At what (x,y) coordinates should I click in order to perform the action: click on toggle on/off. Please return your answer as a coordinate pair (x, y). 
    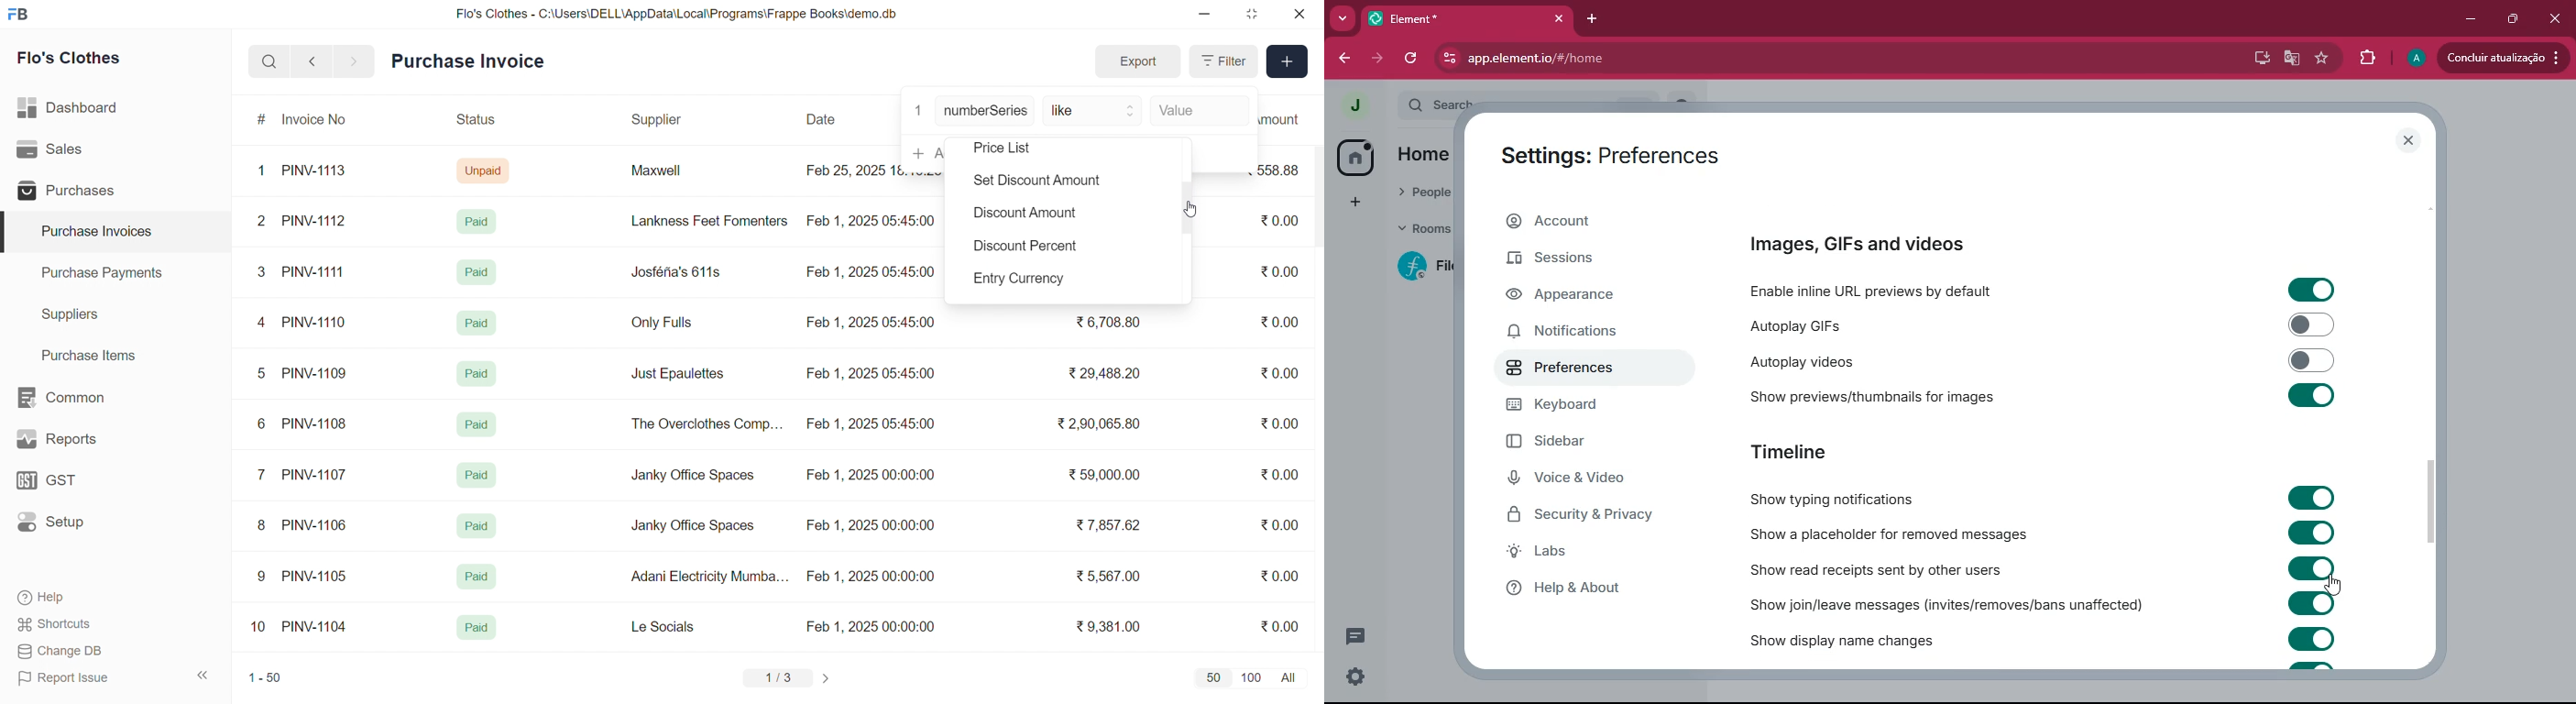
    Looking at the image, I should click on (2312, 568).